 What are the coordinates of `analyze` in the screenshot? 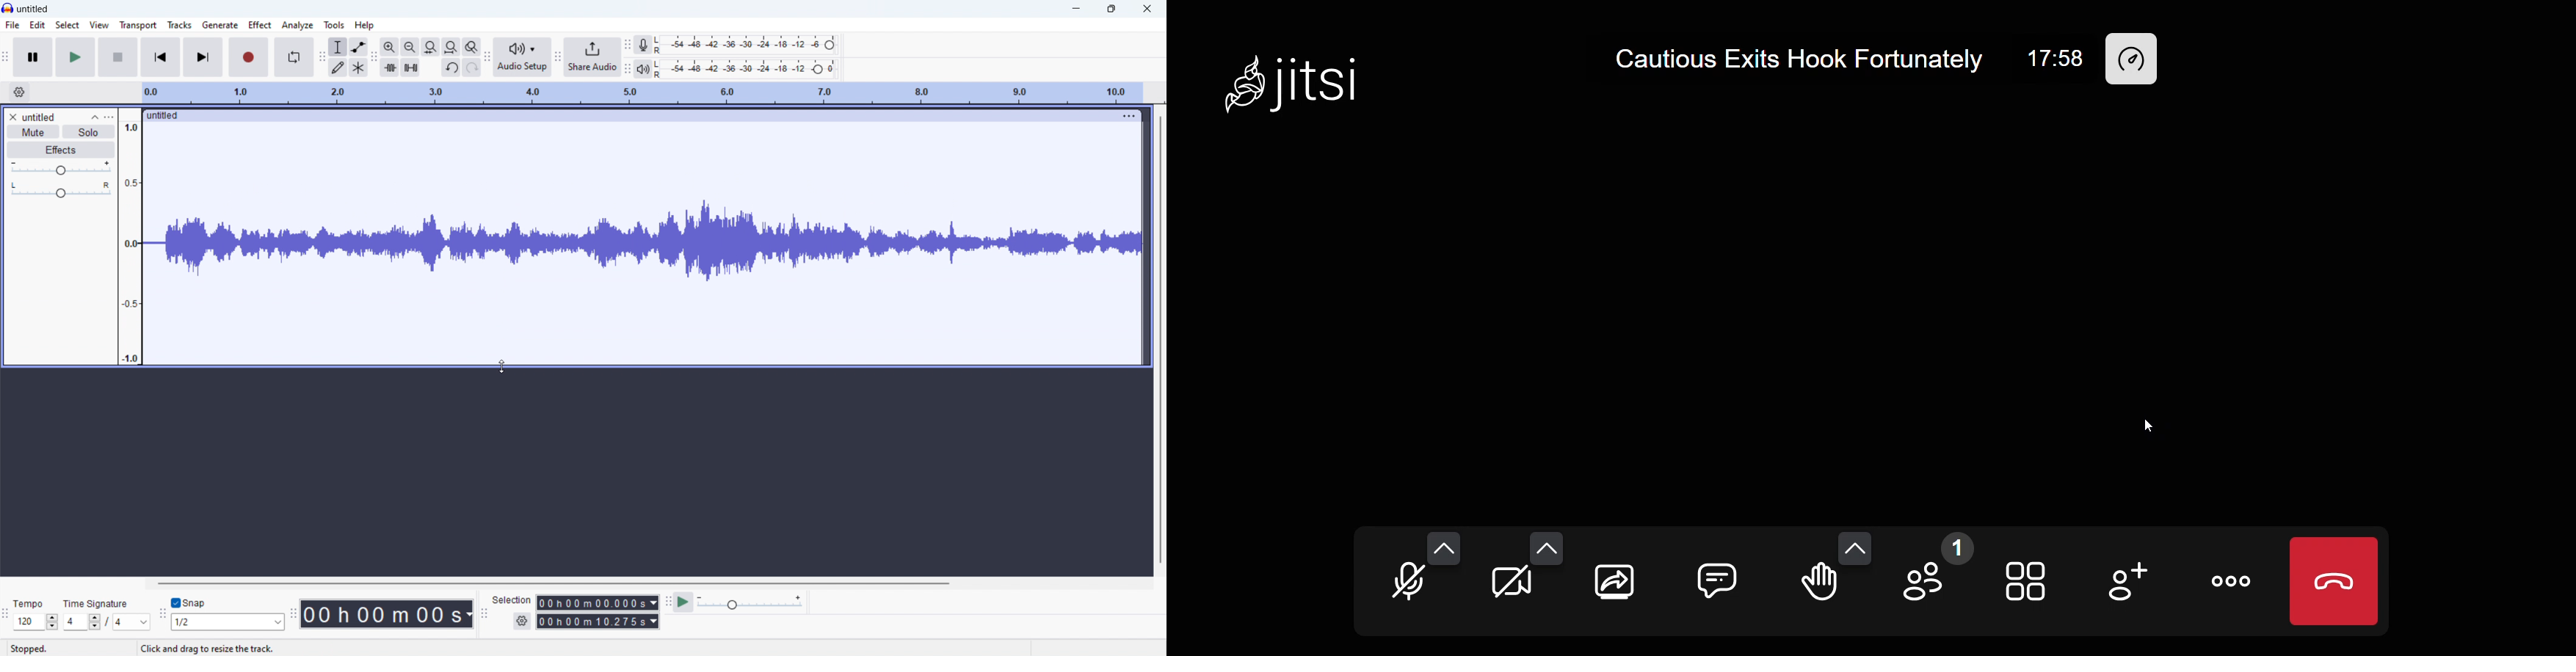 It's located at (298, 26).